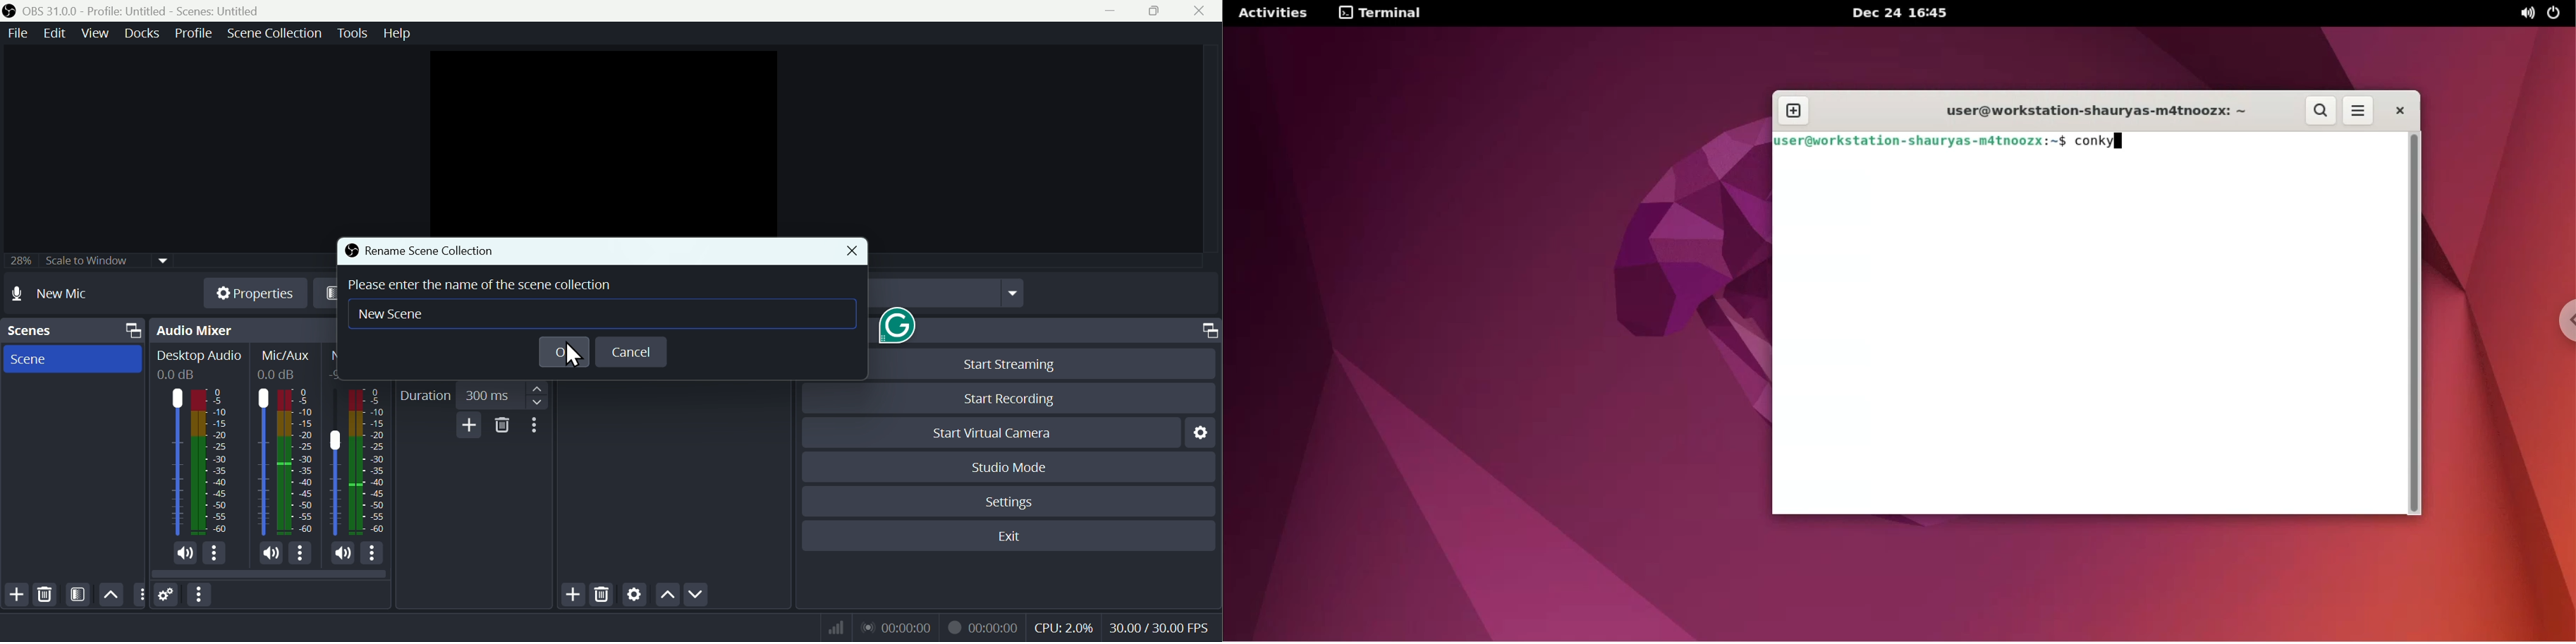  What do you see at coordinates (279, 377) in the screenshot?
I see `0.0dB` at bounding box center [279, 377].